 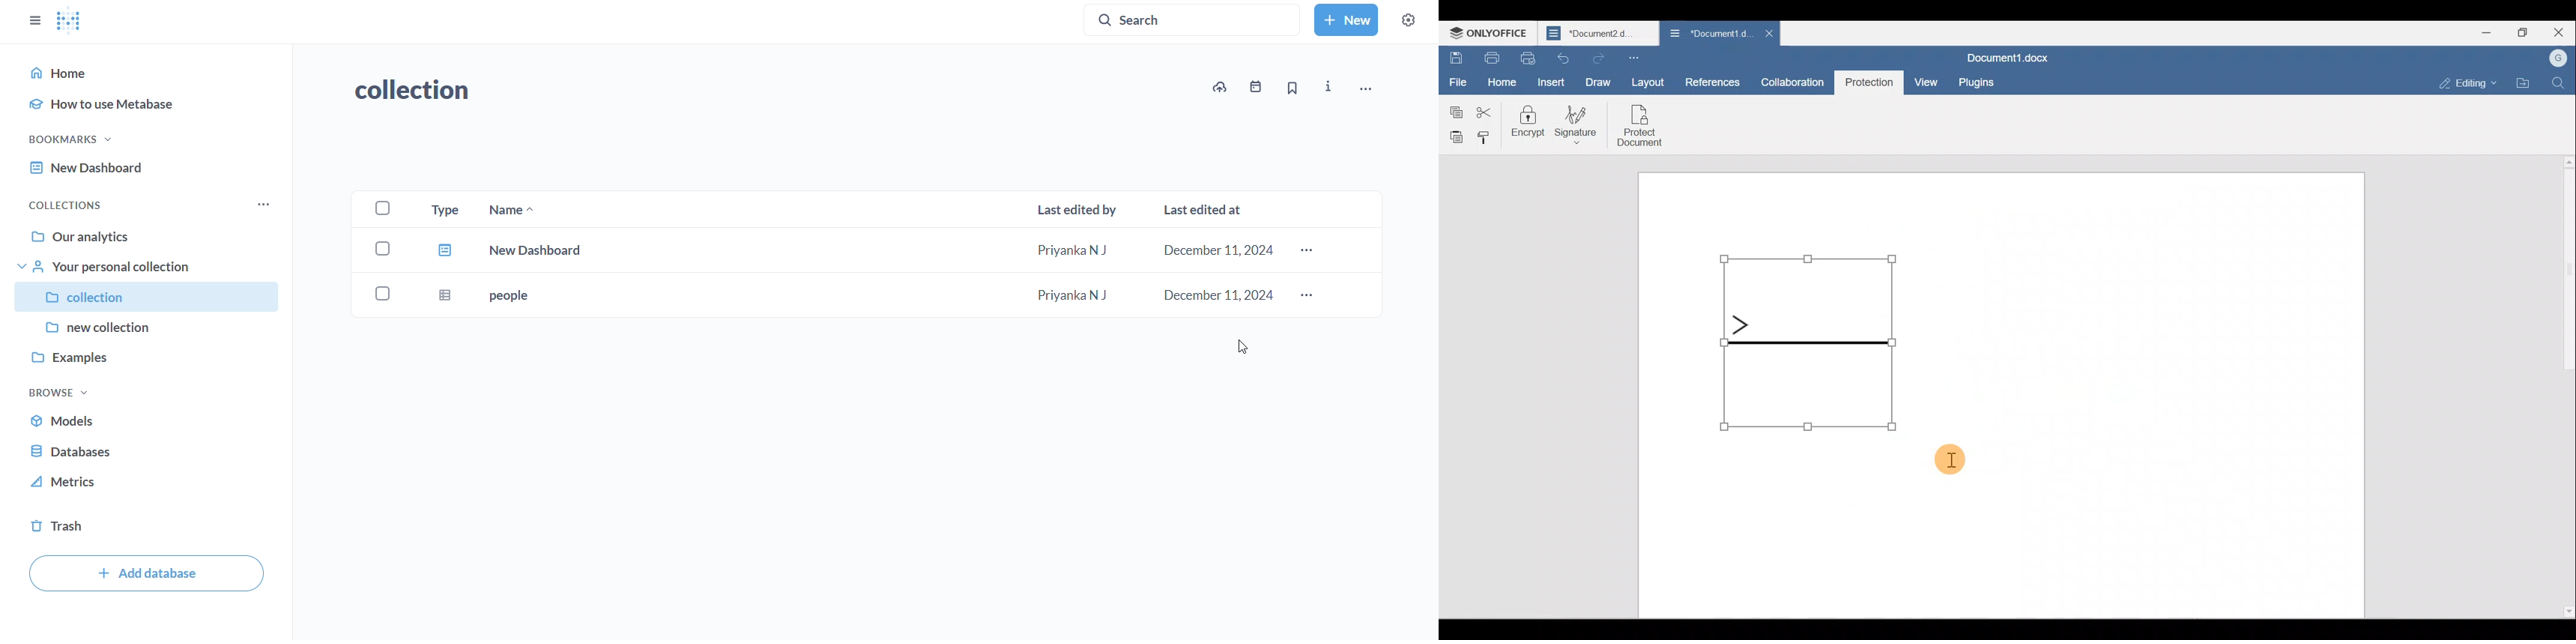 What do you see at coordinates (2563, 387) in the screenshot?
I see `Scroll bar` at bounding box center [2563, 387].